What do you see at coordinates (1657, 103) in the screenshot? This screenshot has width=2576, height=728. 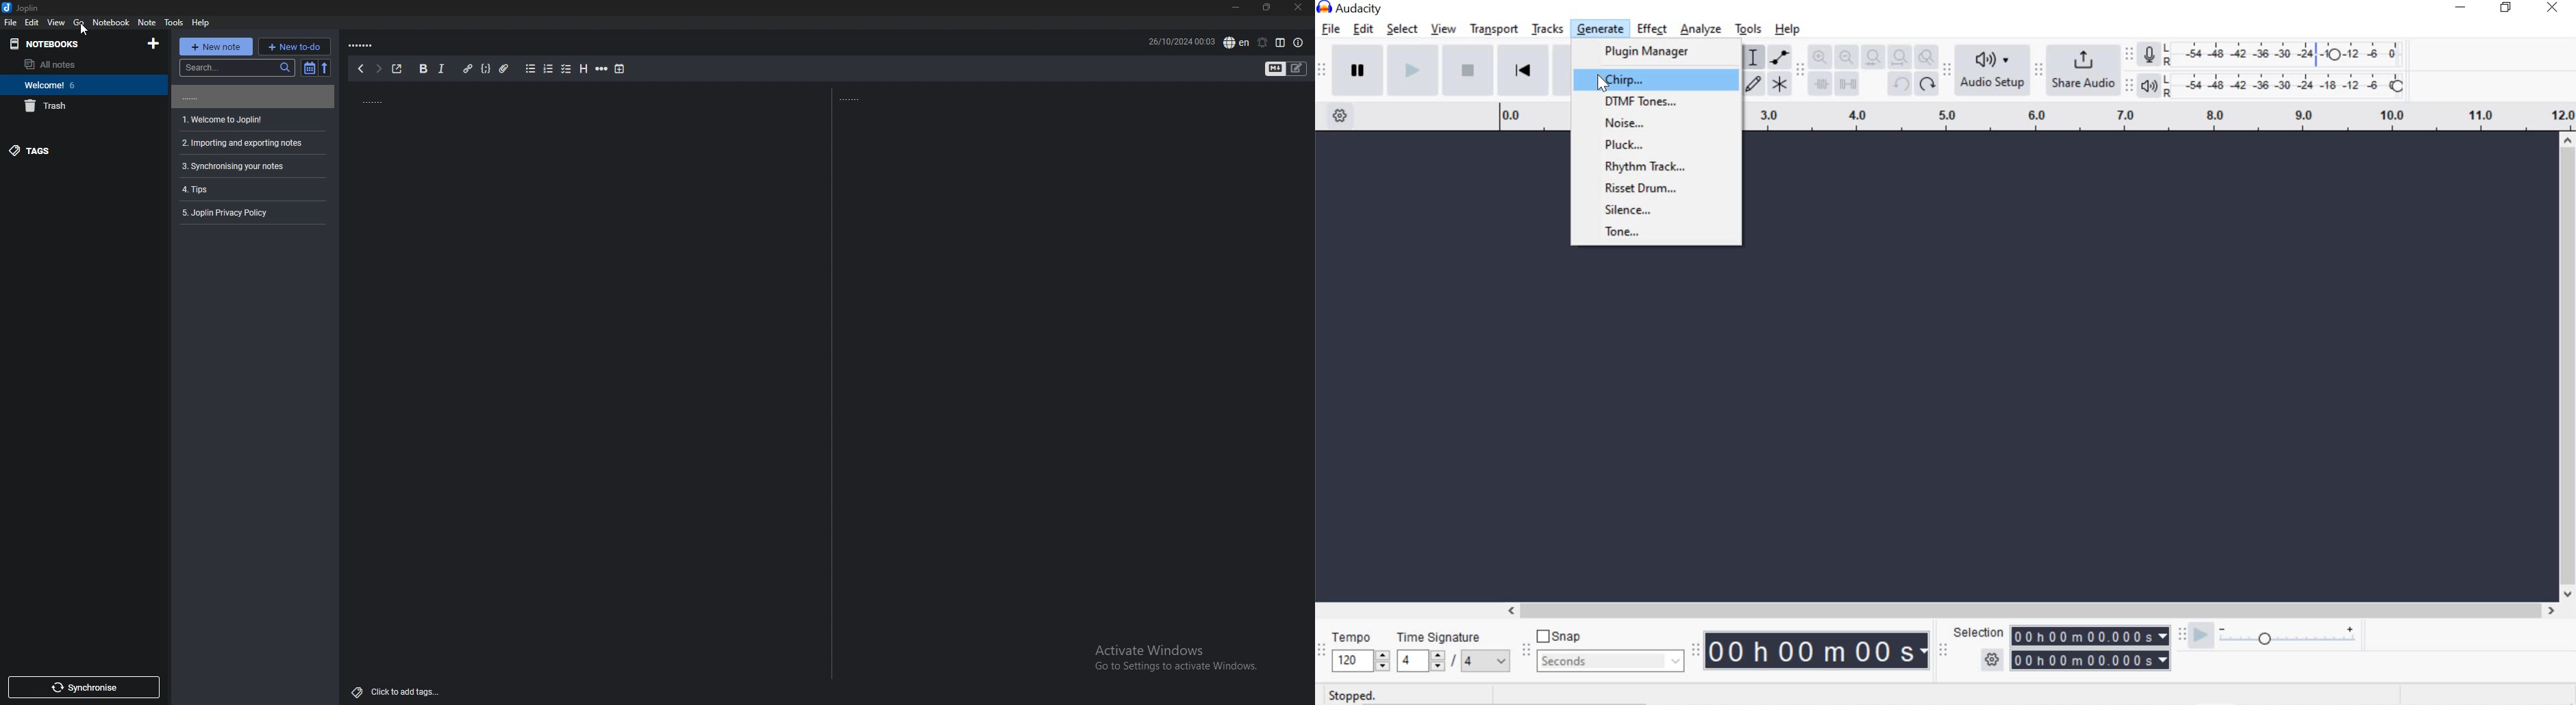 I see `DTMF Tones` at bounding box center [1657, 103].